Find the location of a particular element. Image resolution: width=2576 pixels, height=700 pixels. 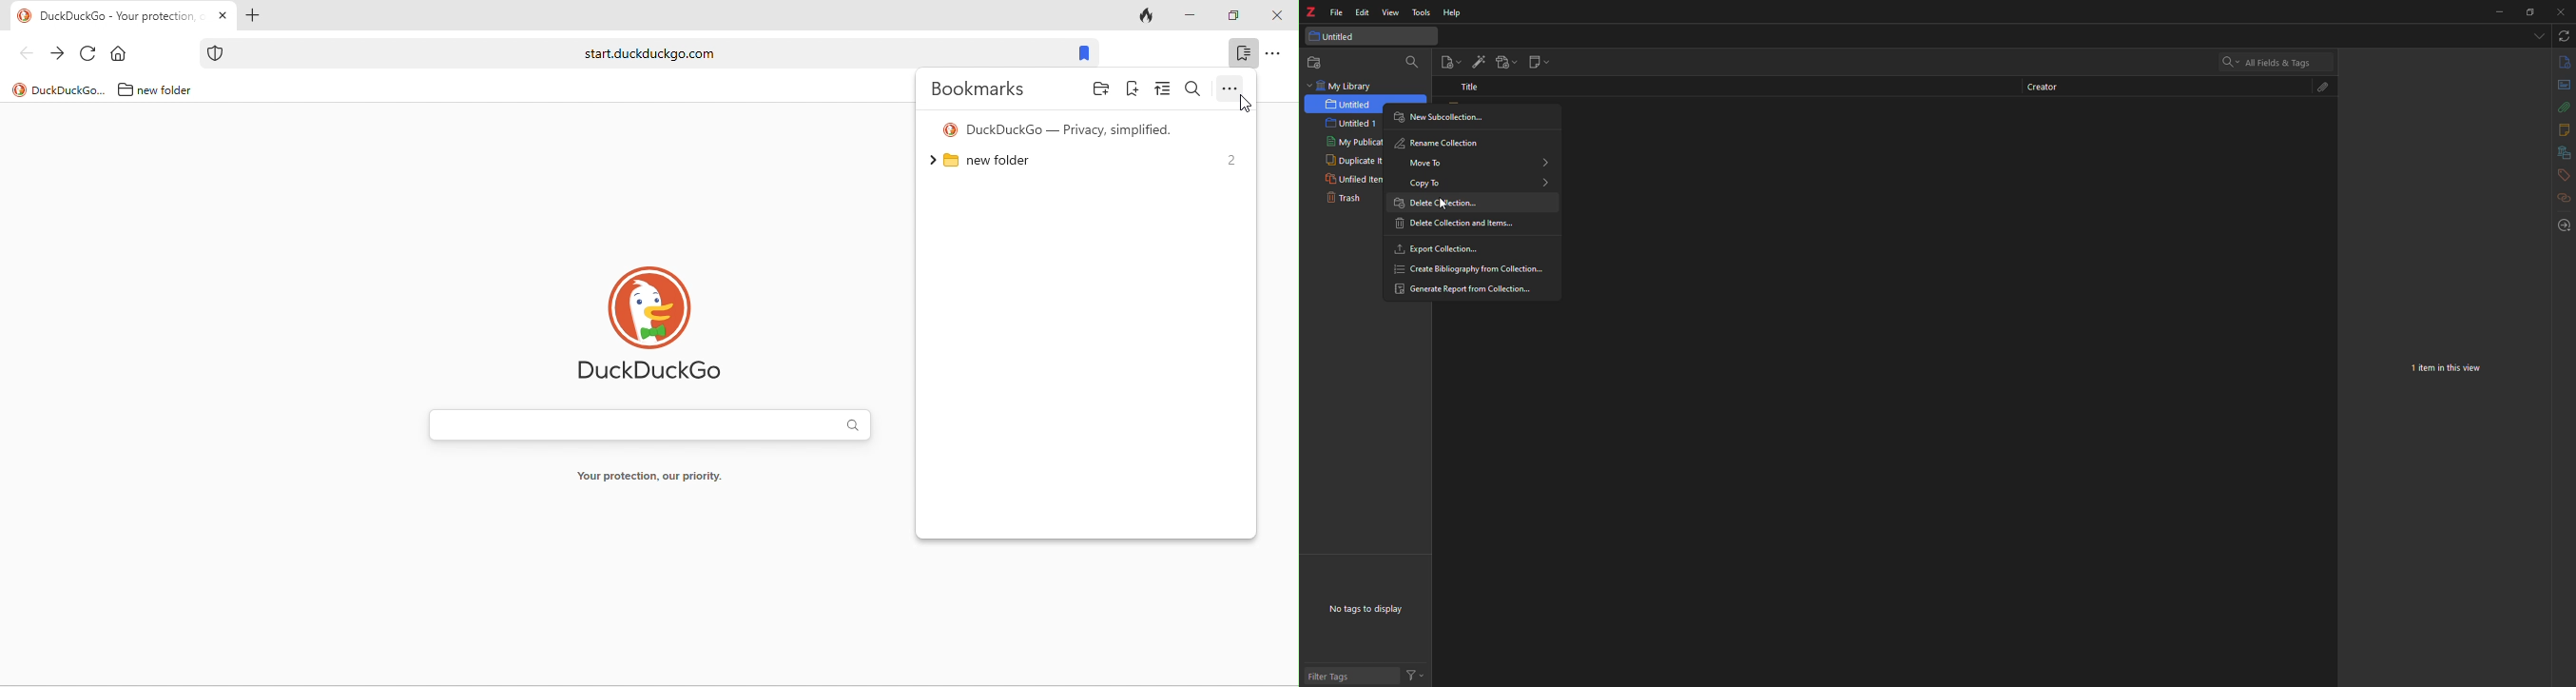

your protection, our priority. is located at coordinates (649, 476).